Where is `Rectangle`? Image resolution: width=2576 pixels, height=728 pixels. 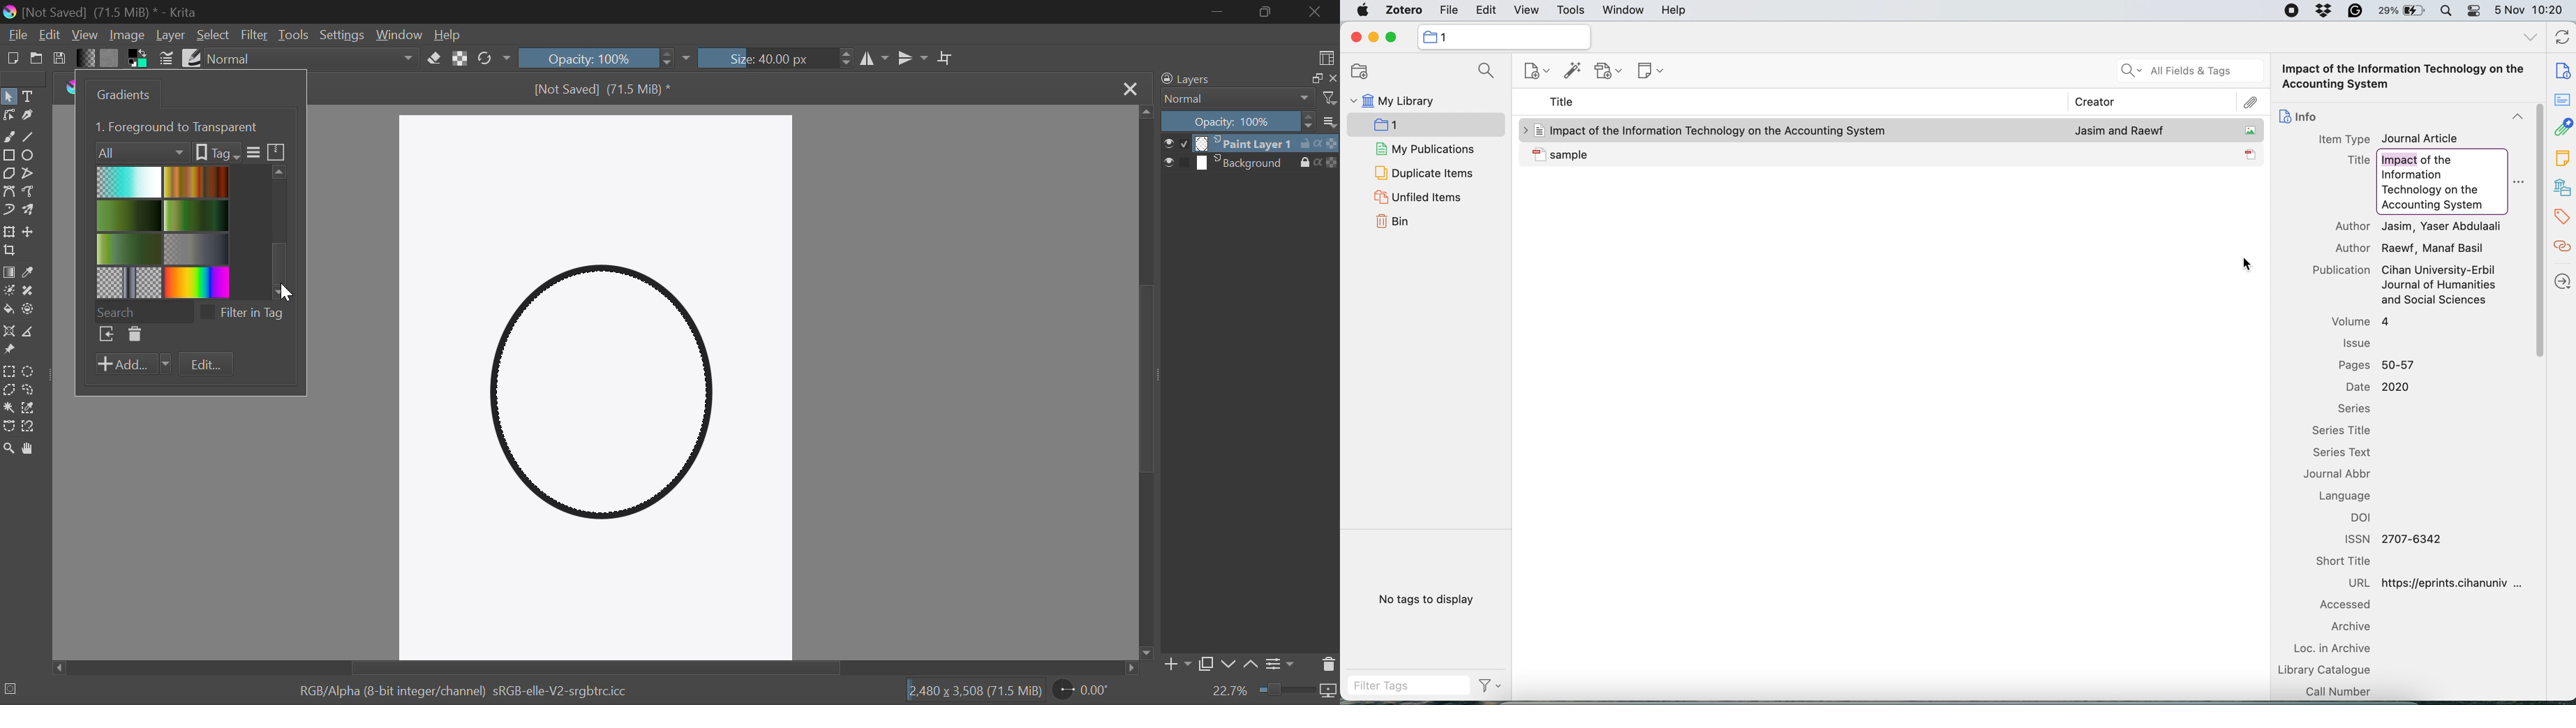 Rectangle is located at coordinates (10, 157).